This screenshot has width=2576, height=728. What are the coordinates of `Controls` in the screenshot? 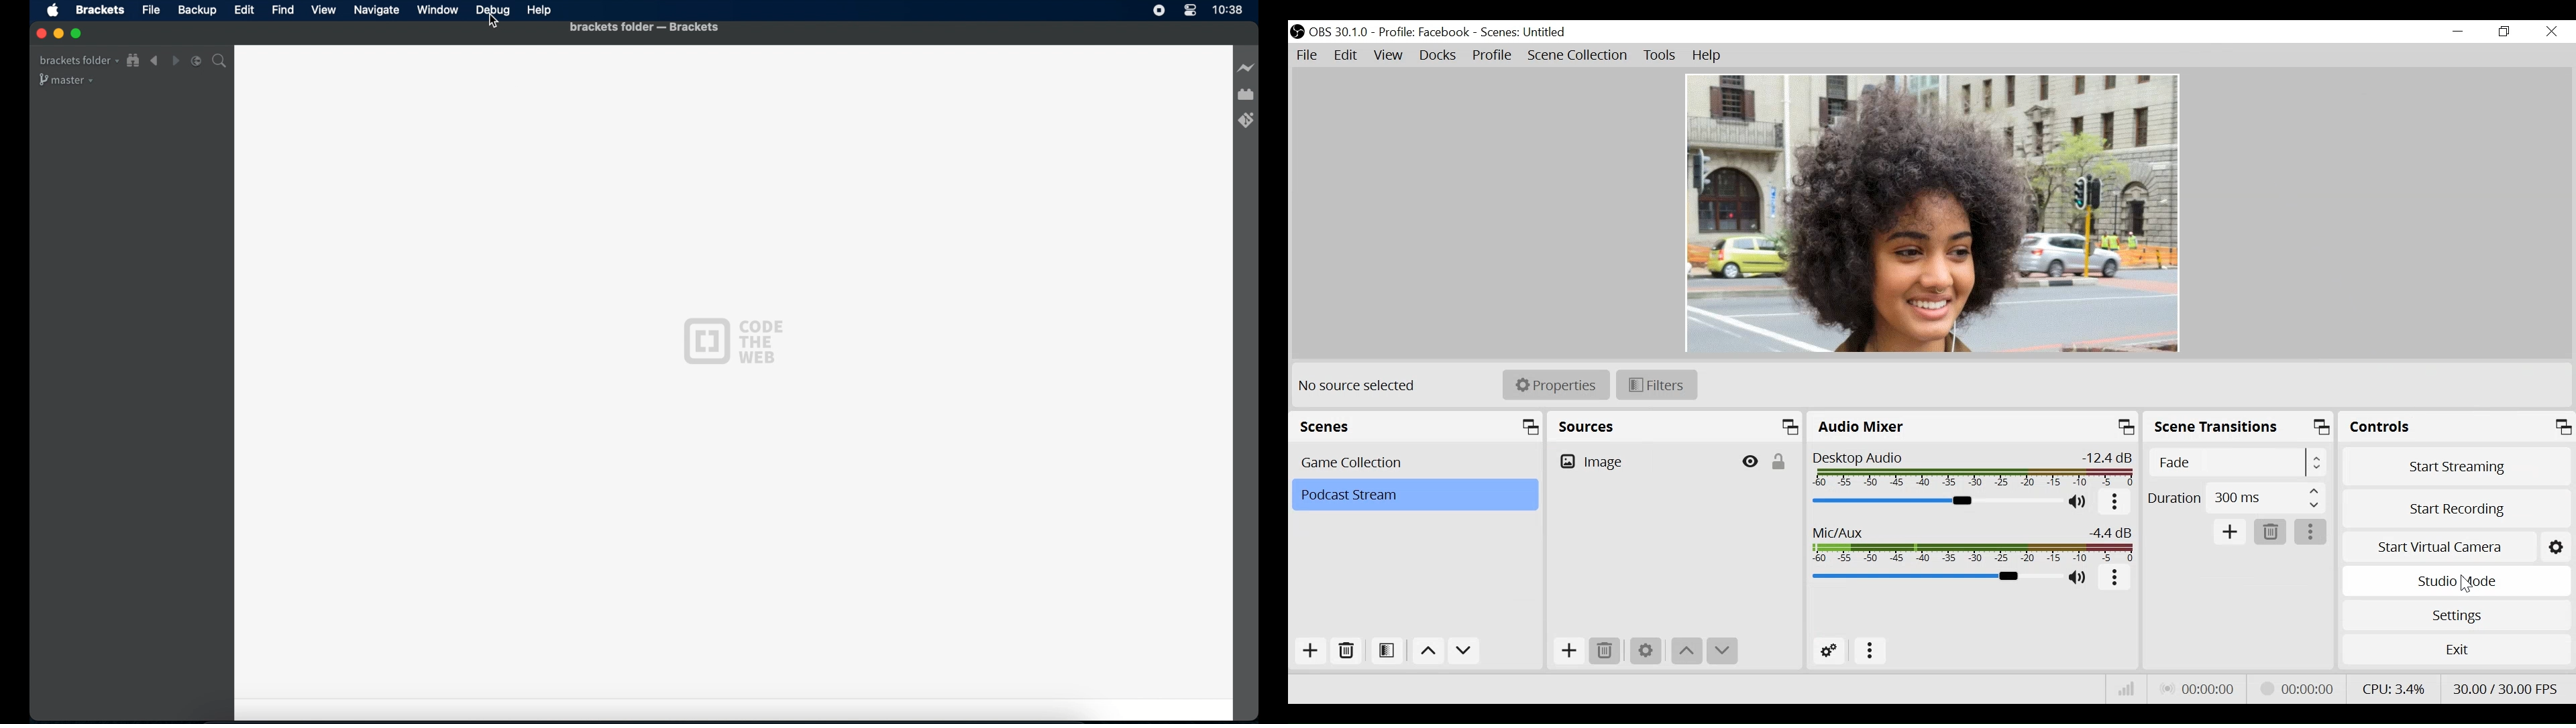 It's located at (2456, 426).